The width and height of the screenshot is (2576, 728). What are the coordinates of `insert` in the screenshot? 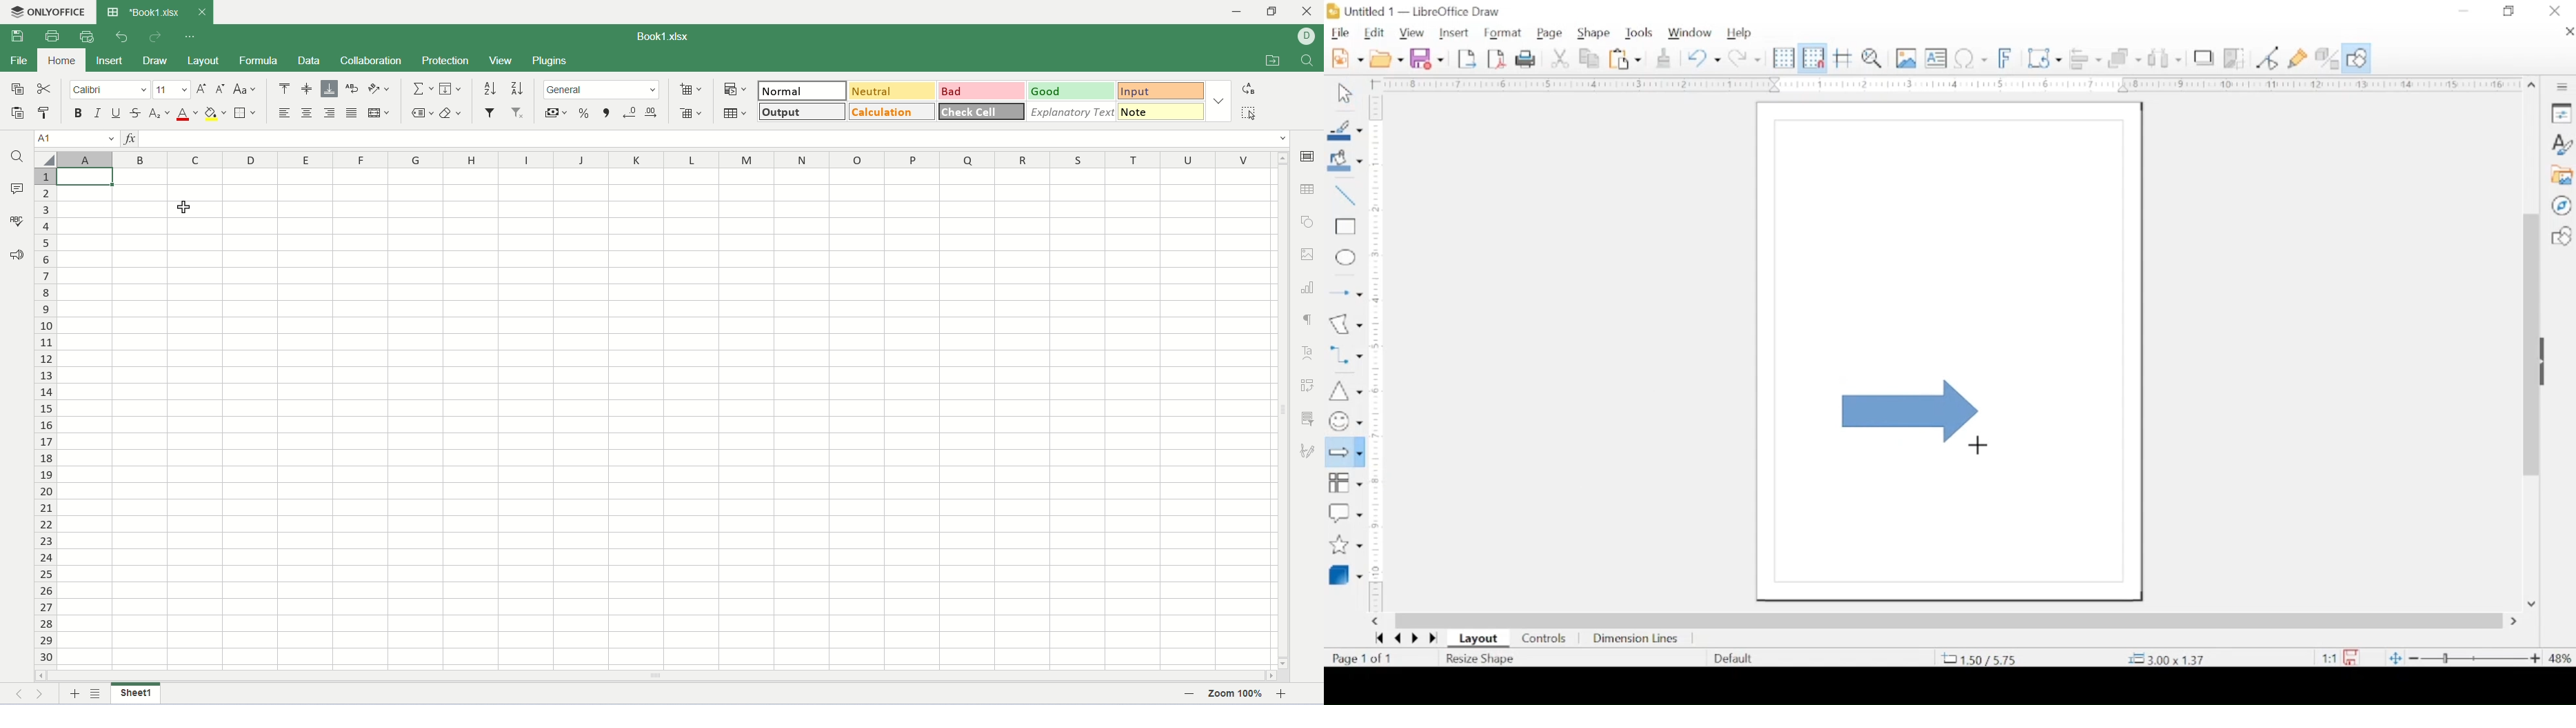 It's located at (109, 61).